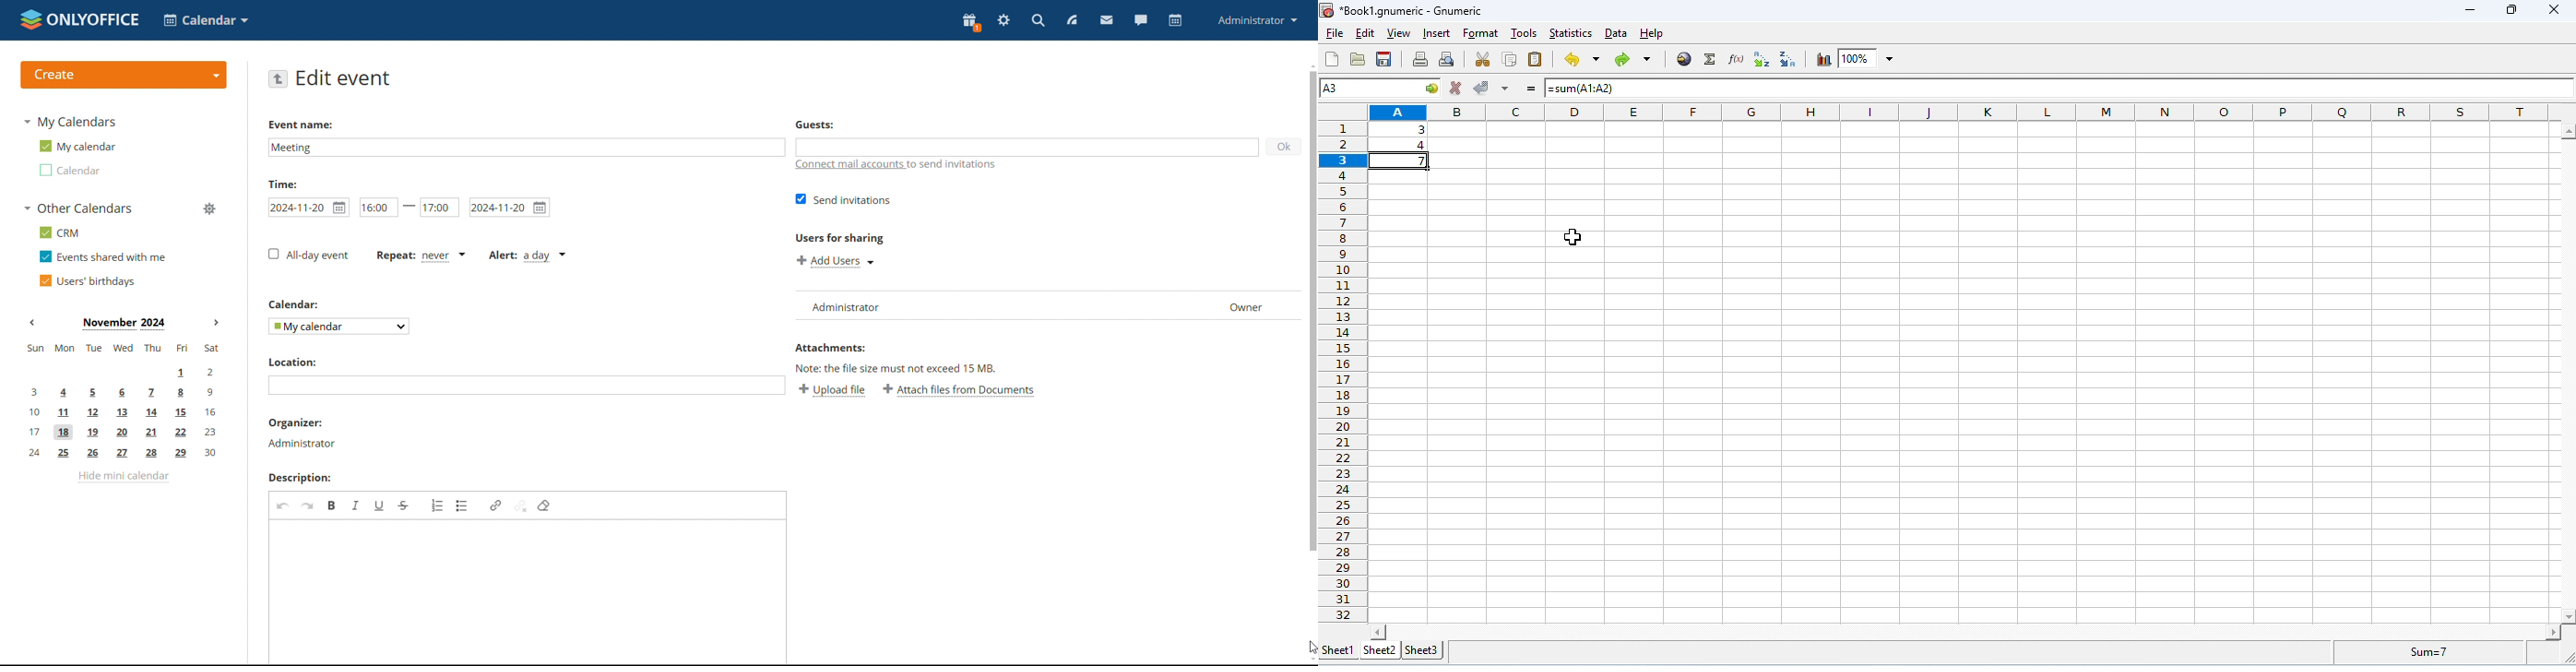  What do you see at coordinates (839, 238) in the screenshot?
I see `Users for sharing` at bounding box center [839, 238].